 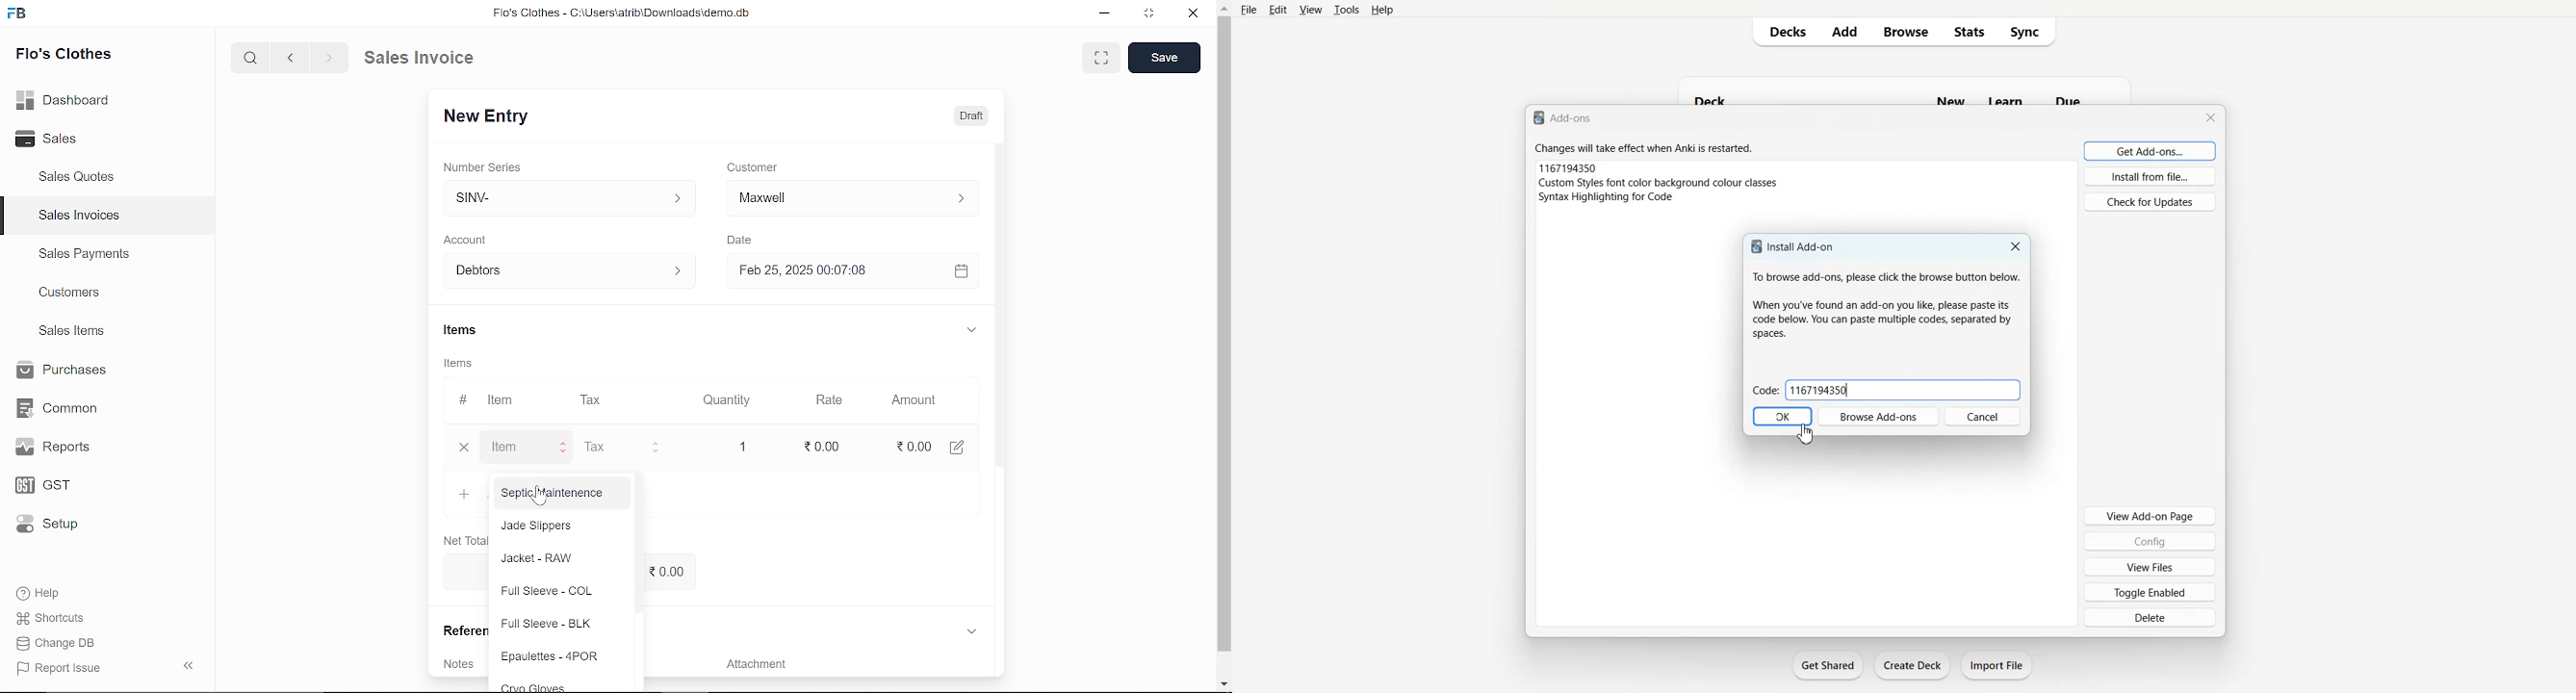 What do you see at coordinates (473, 330) in the screenshot?
I see `Items` at bounding box center [473, 330].